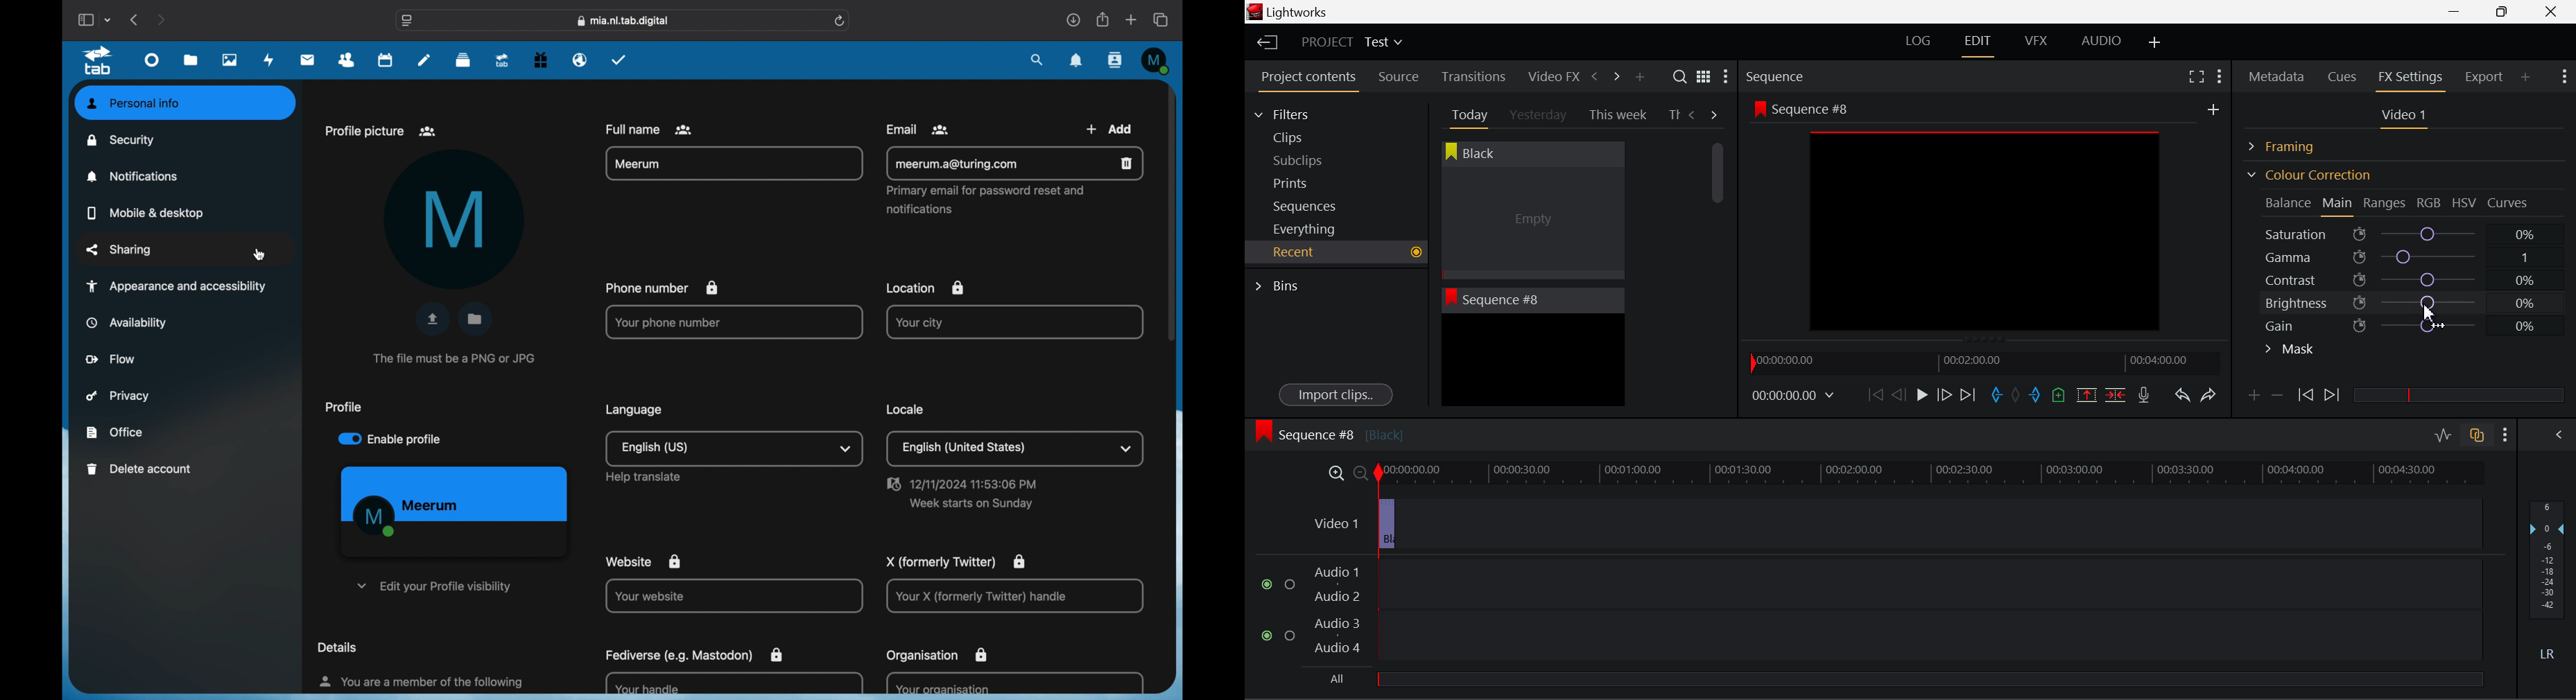 The height and width of the screenshot is (700, 2576). Describe the element at coordinates (1944, 394) in the screenshot. I see `Go Forward` at that location.